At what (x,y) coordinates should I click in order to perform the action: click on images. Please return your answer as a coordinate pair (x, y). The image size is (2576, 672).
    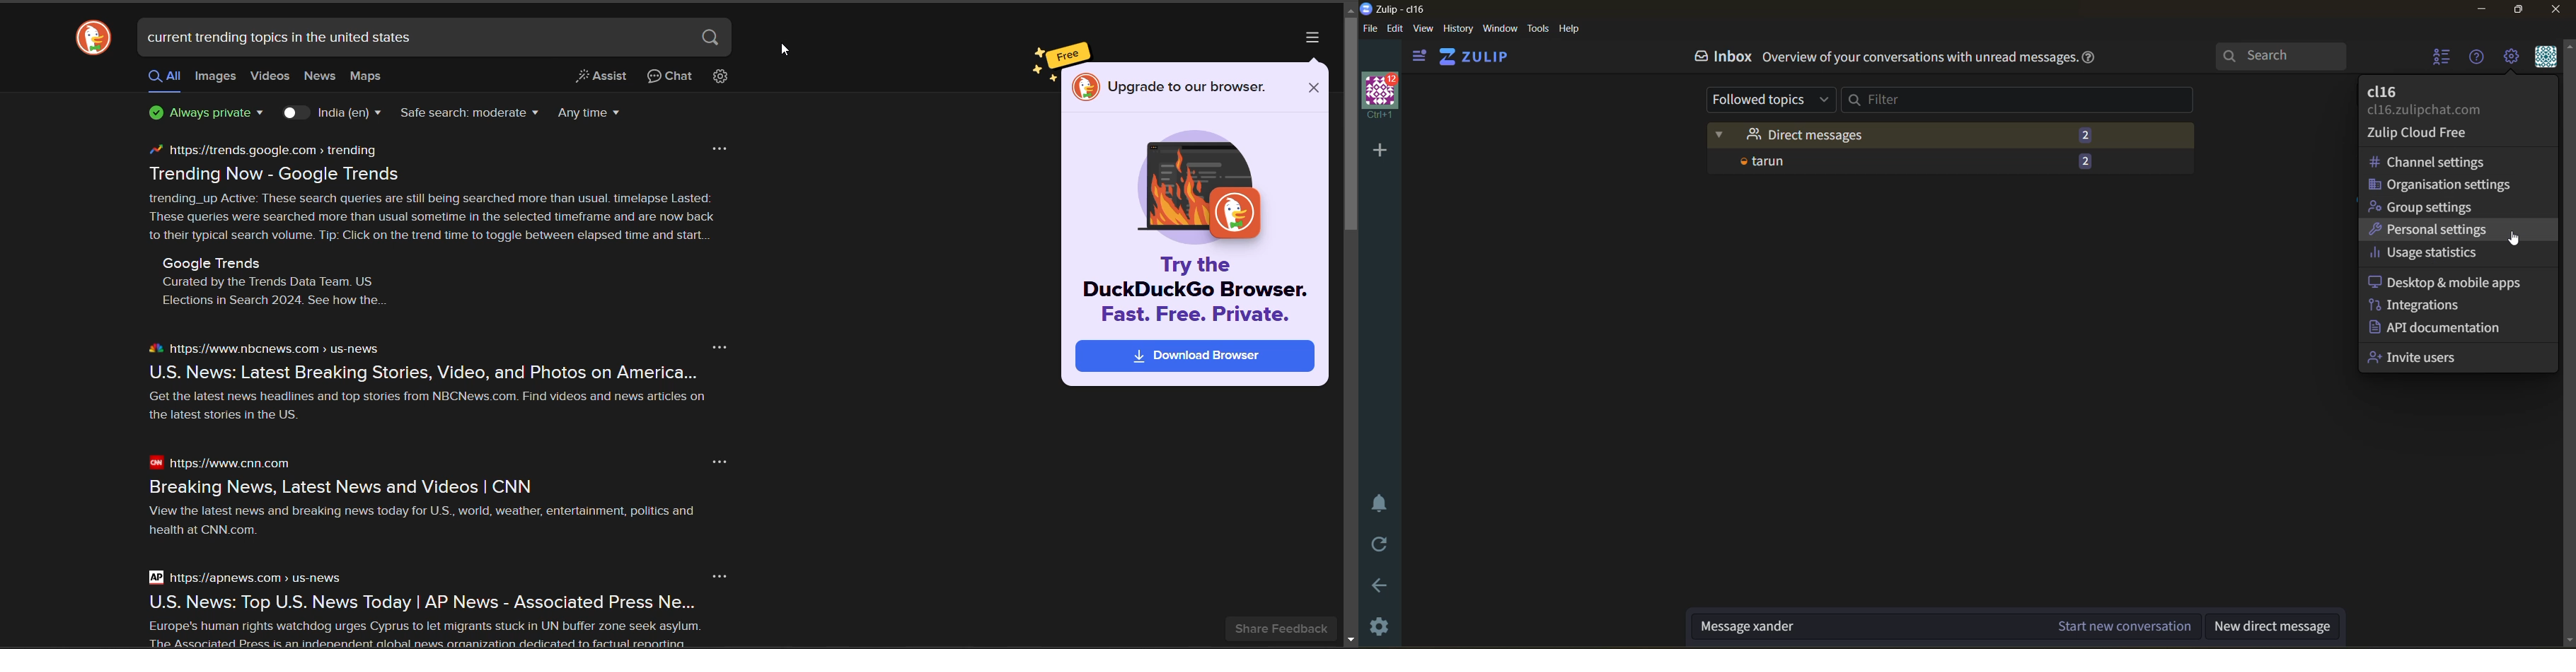
    Looking at the image, I should click on (215, 76).